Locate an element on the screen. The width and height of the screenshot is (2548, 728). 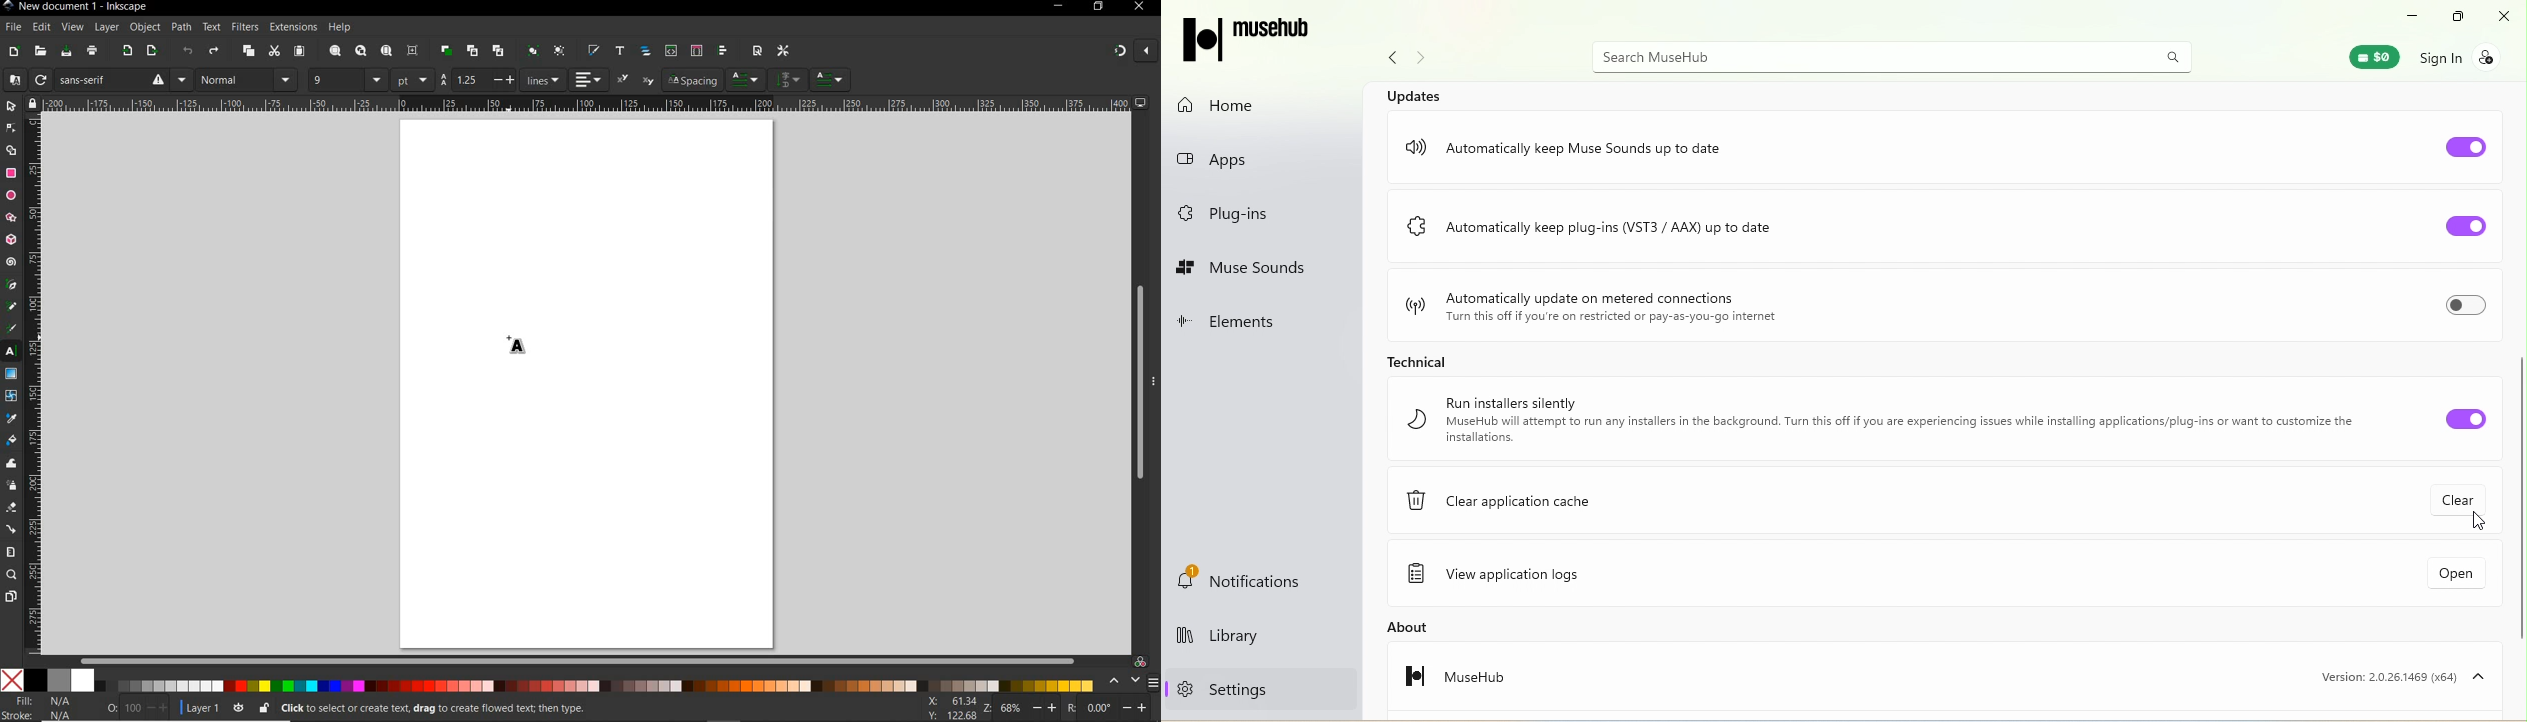
cursor is located at coordinates (517, 344).